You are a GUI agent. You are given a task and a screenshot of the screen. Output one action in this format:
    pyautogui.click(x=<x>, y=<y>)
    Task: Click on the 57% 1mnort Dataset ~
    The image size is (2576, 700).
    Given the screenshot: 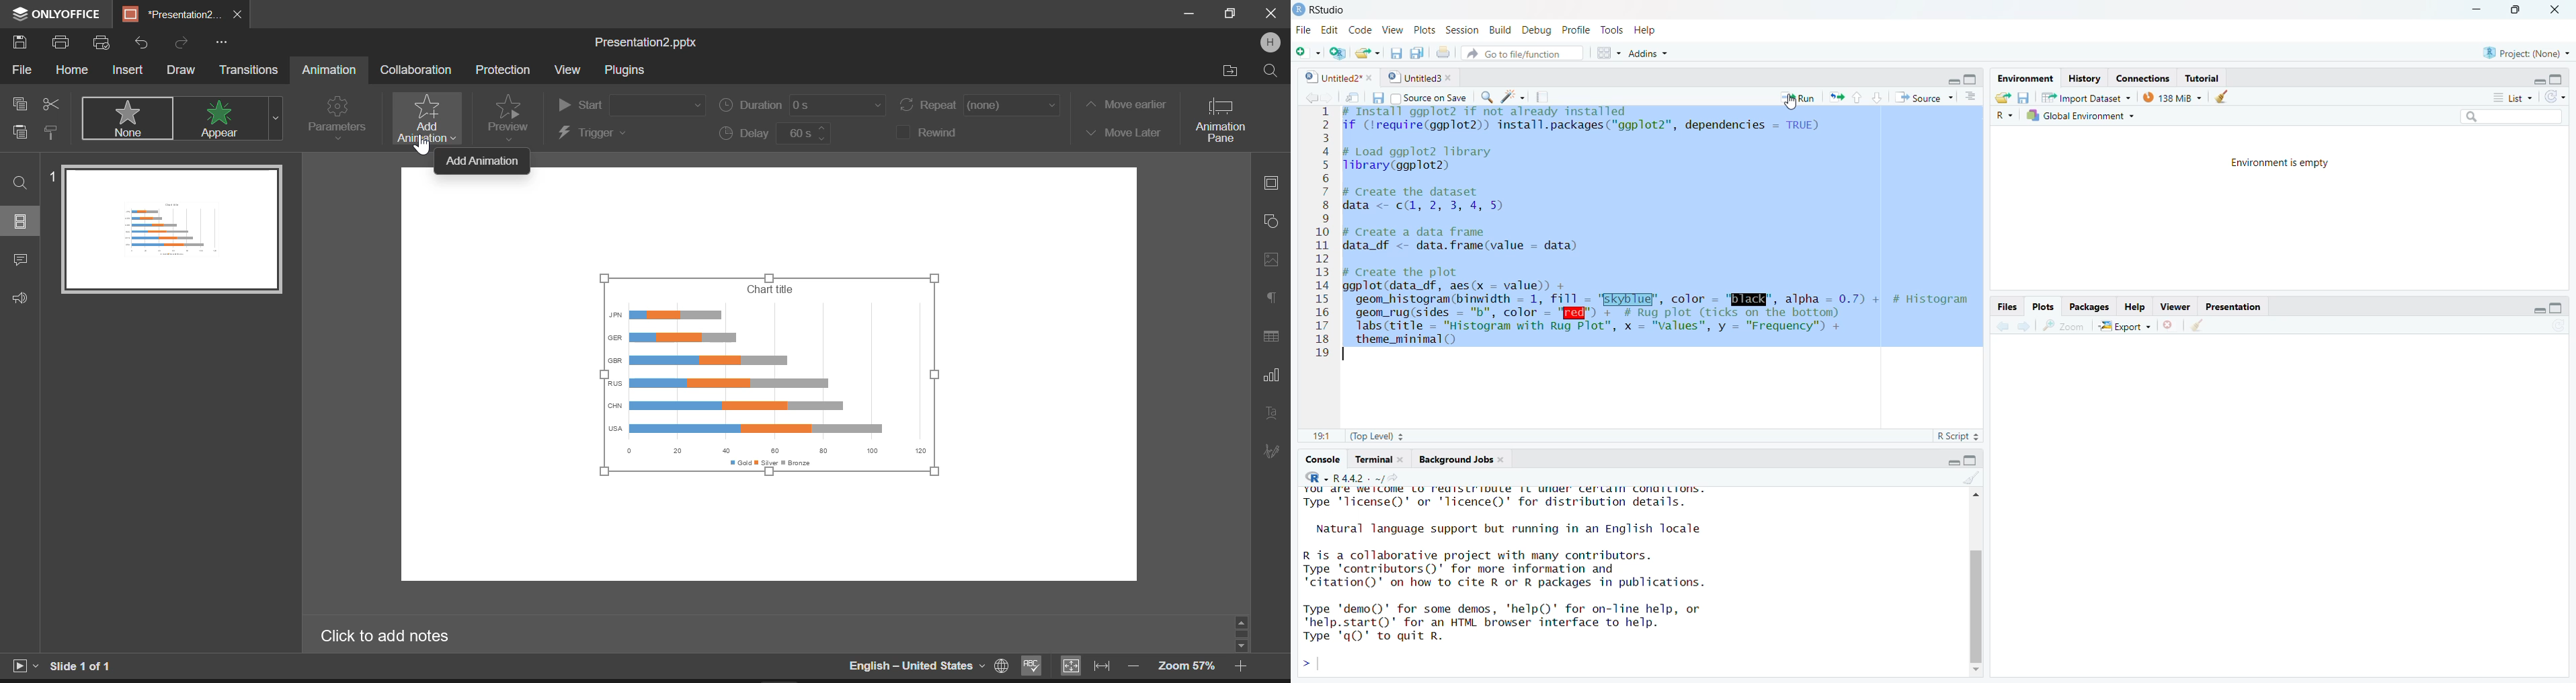 What is the action you would take?
    pyautogui.click(x=2083, y=96)
    